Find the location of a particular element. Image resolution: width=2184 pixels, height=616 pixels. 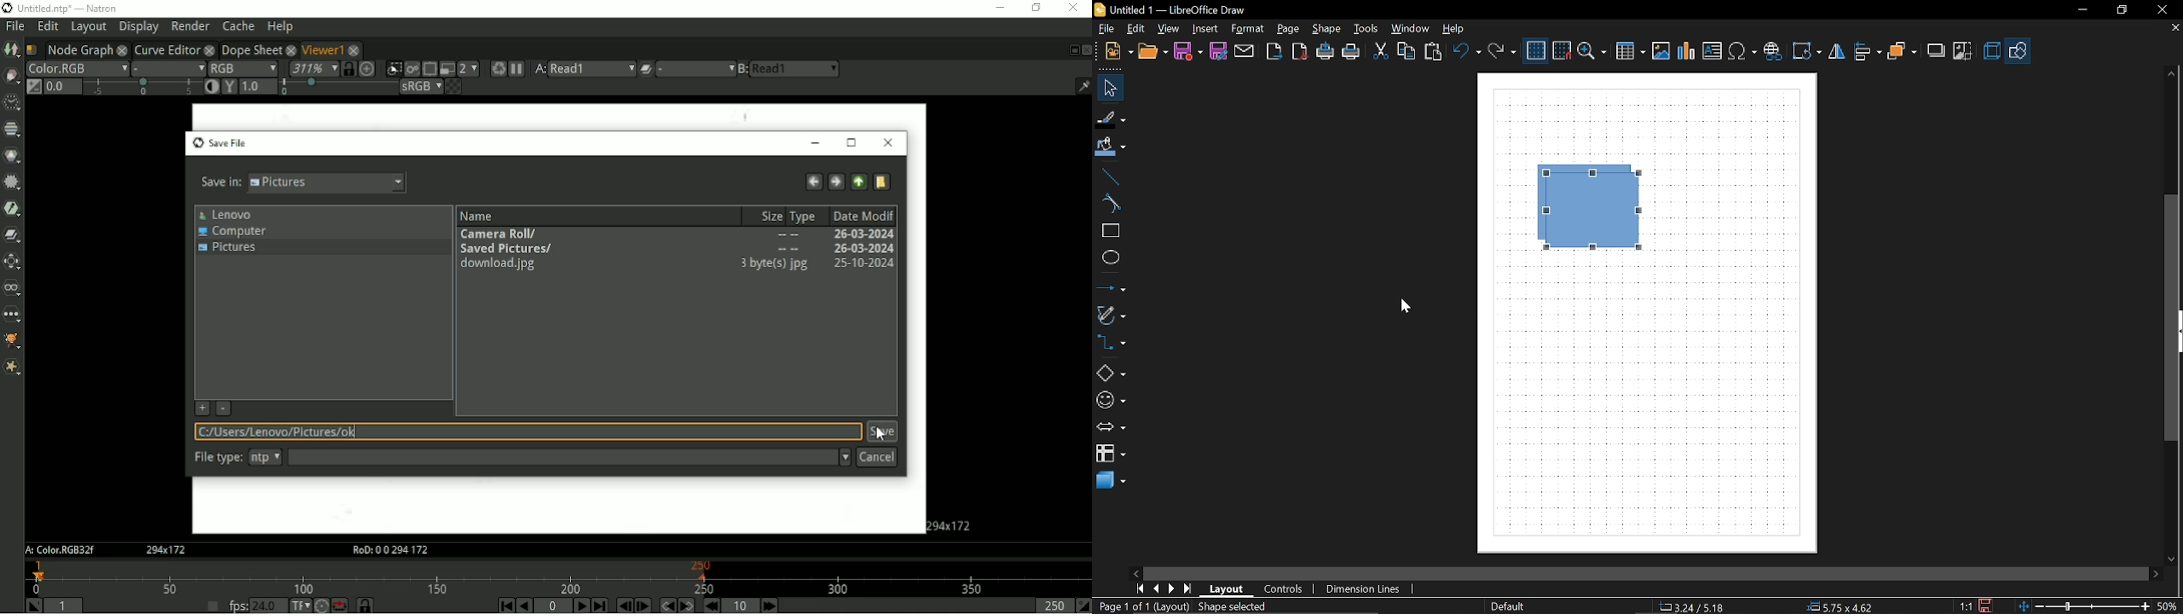

Print directly is located at coordinates (1326, 52).